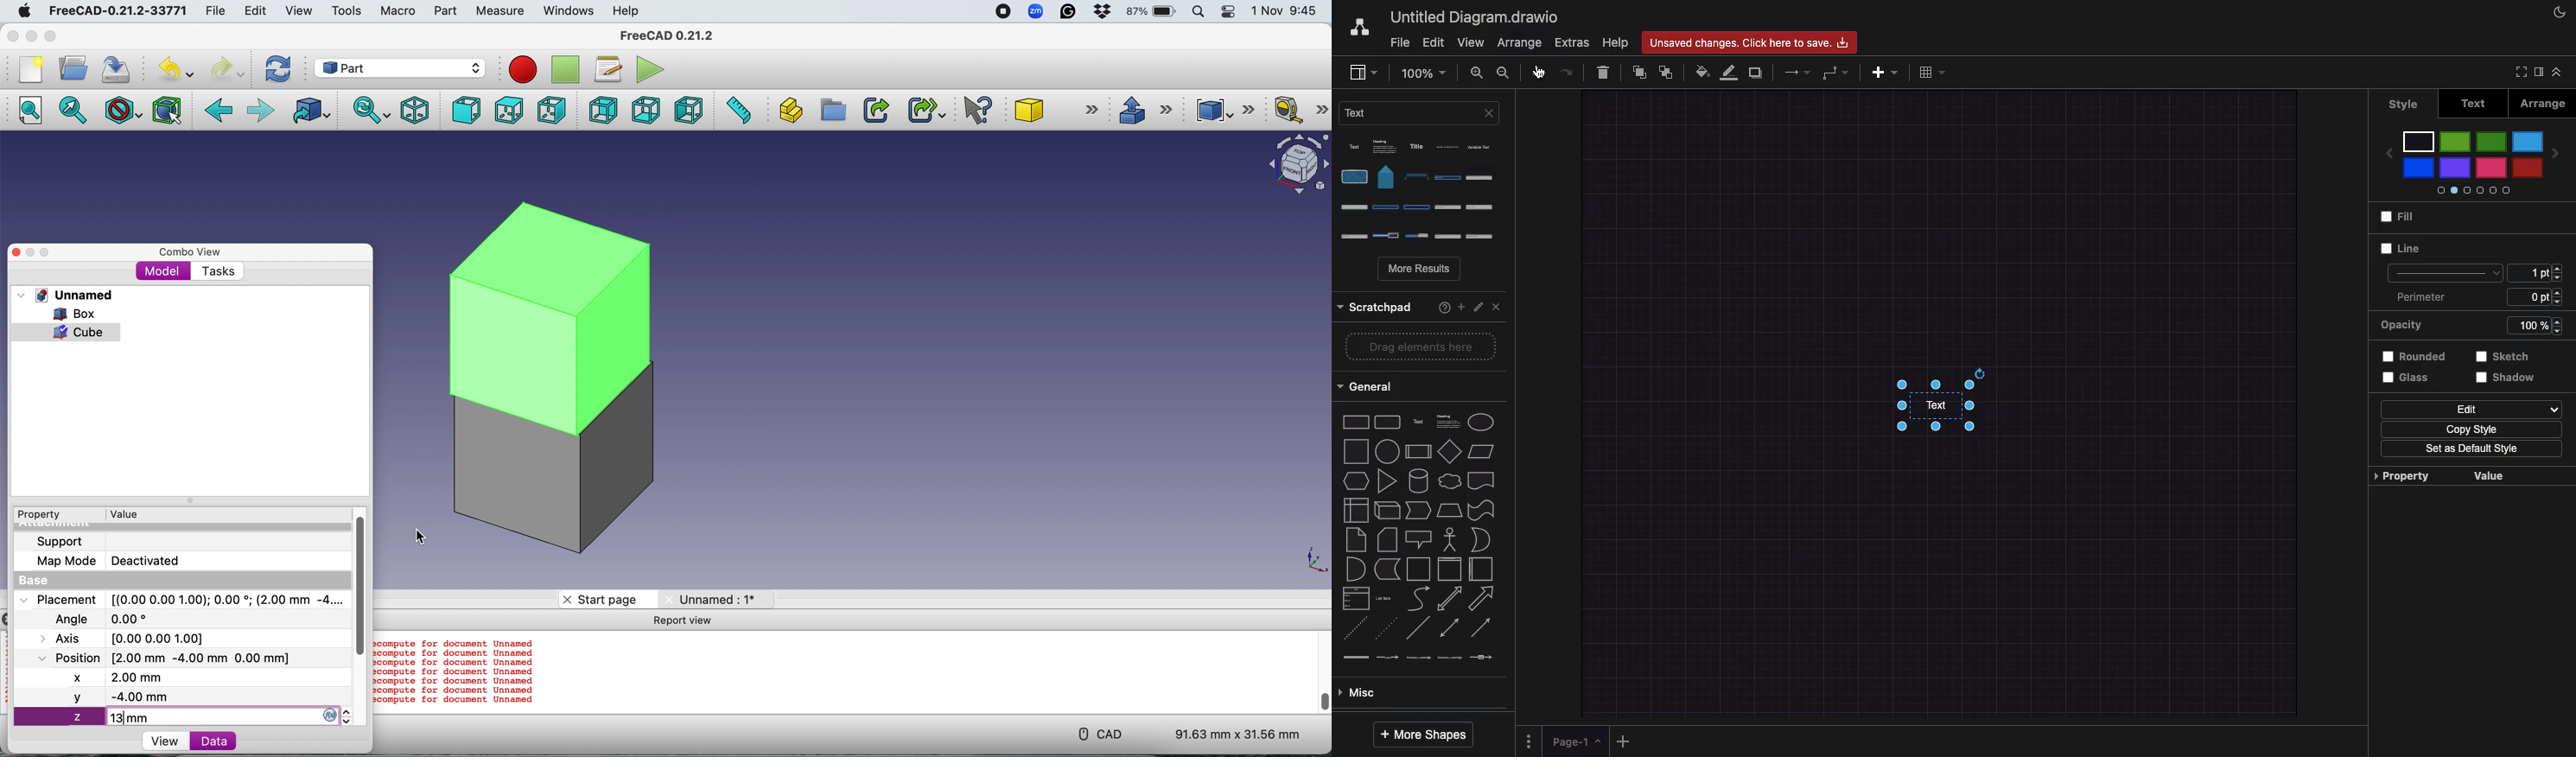 The width and height of the screenshot is (2576, 784). What do you see at coordinates (212, 12) in the screenshot?
I see `File` at bounding box center [212, 12].